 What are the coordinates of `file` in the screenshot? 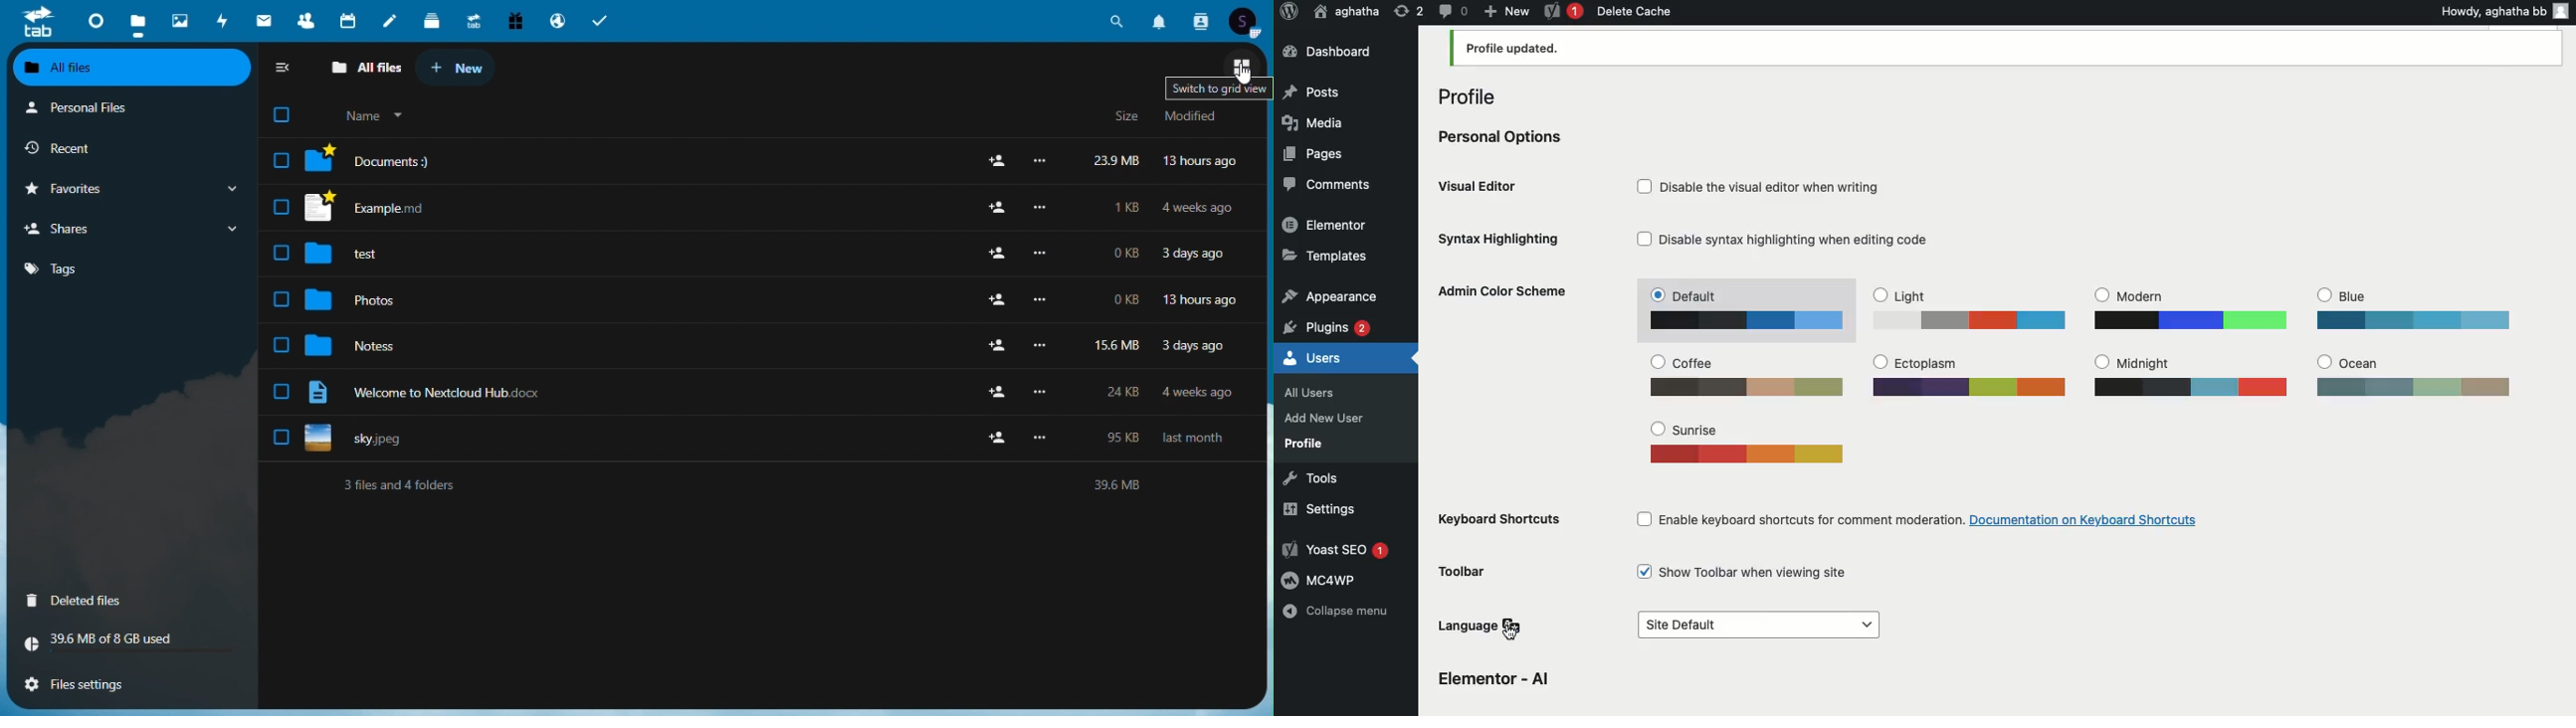 It's located at (316, 395).